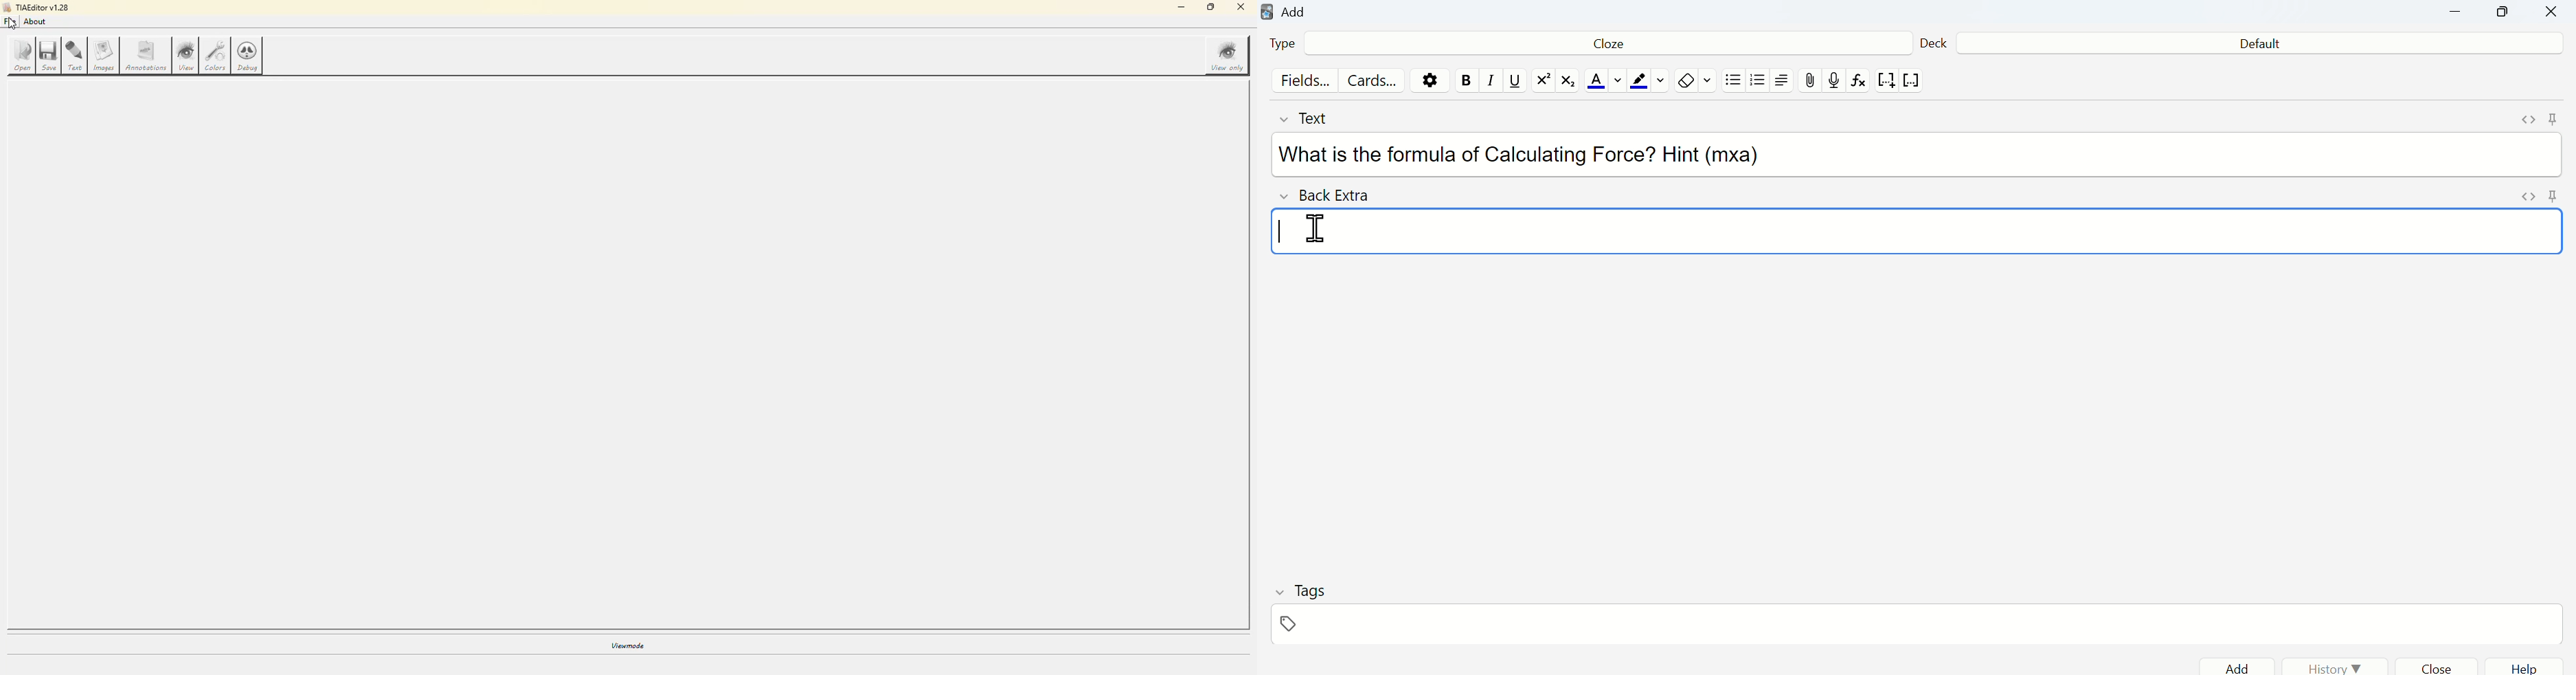 The width and height of the screenshot is (2576, 700). I want to click on Cards, so click(1373, 81).